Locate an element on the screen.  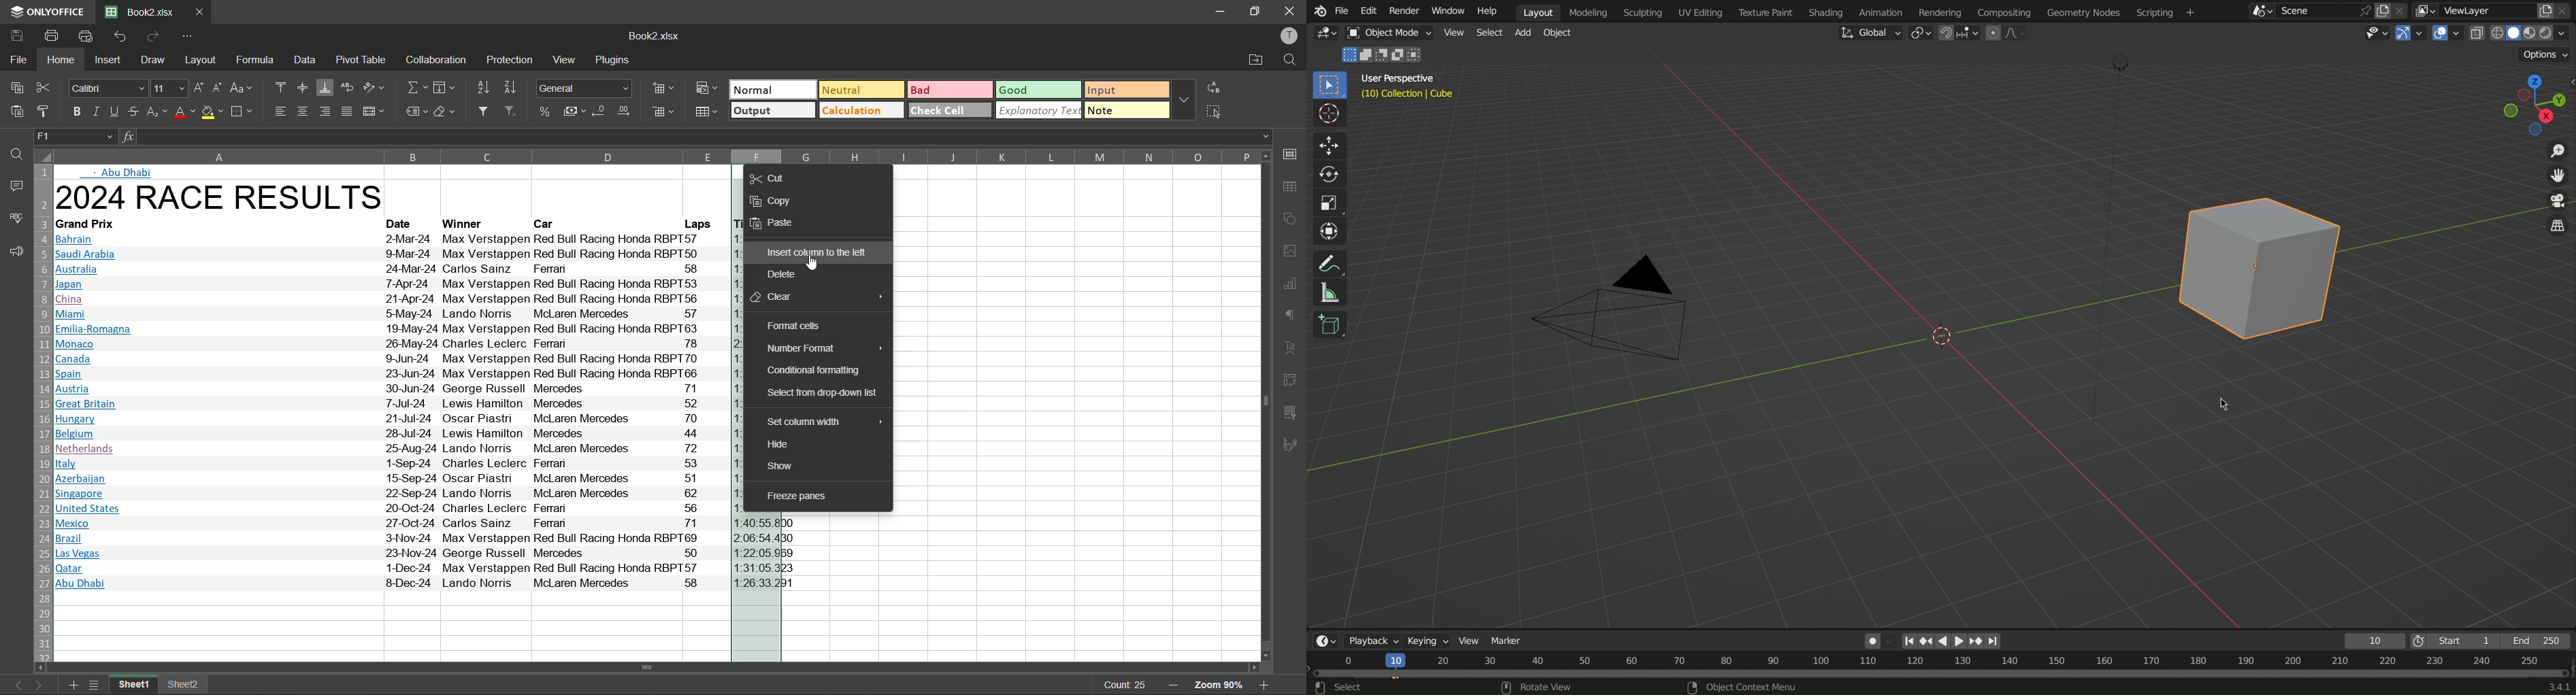
sort ascending is located at coordinates (480, 88).